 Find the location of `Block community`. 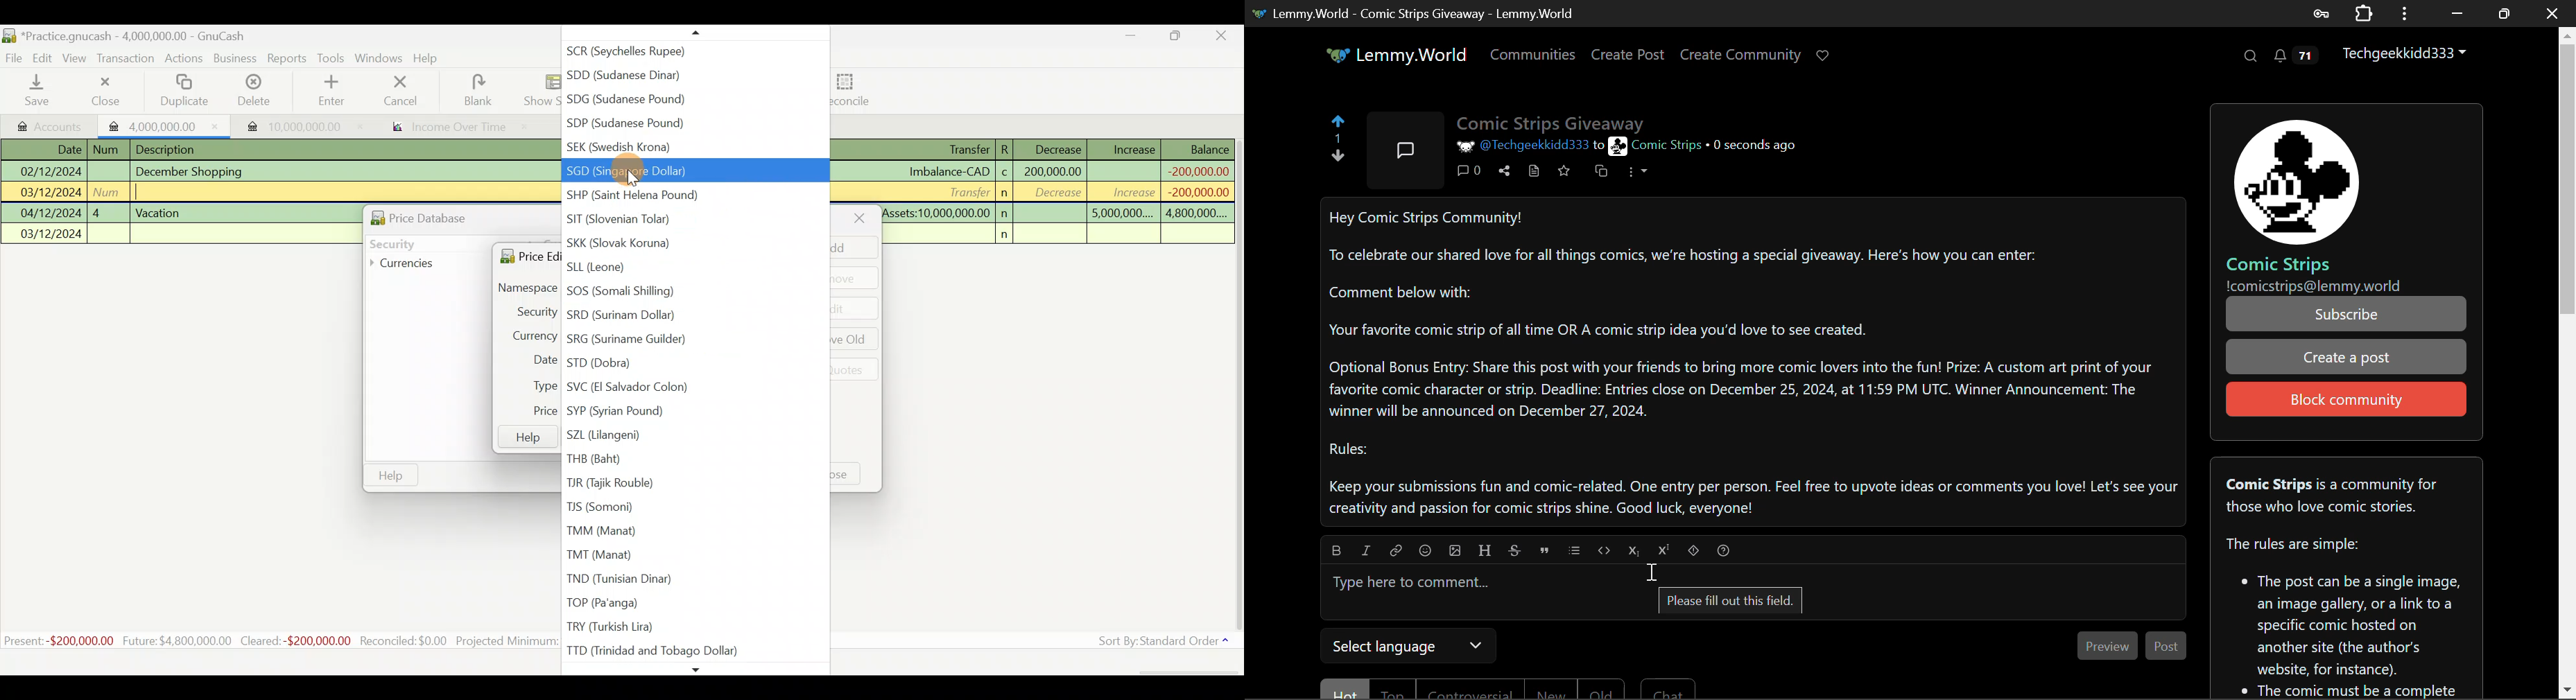

Block community is located at coordinates (2348, 399).